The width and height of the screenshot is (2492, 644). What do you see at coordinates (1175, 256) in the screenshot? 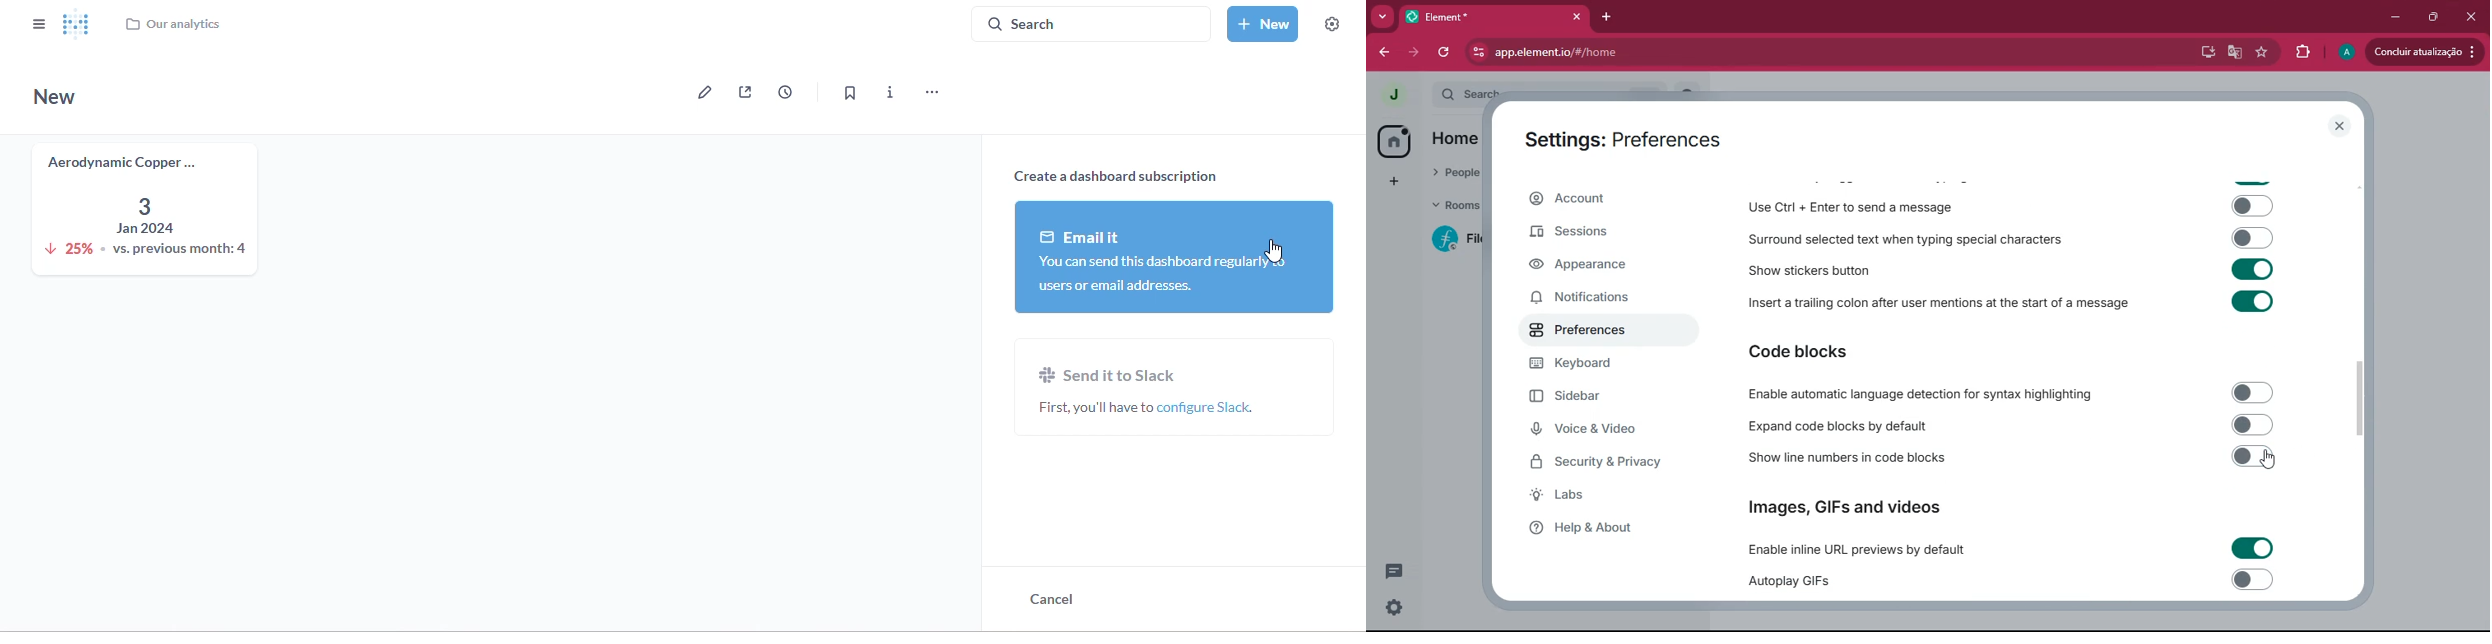
I see `email it` at bounding box center [1175, 256].